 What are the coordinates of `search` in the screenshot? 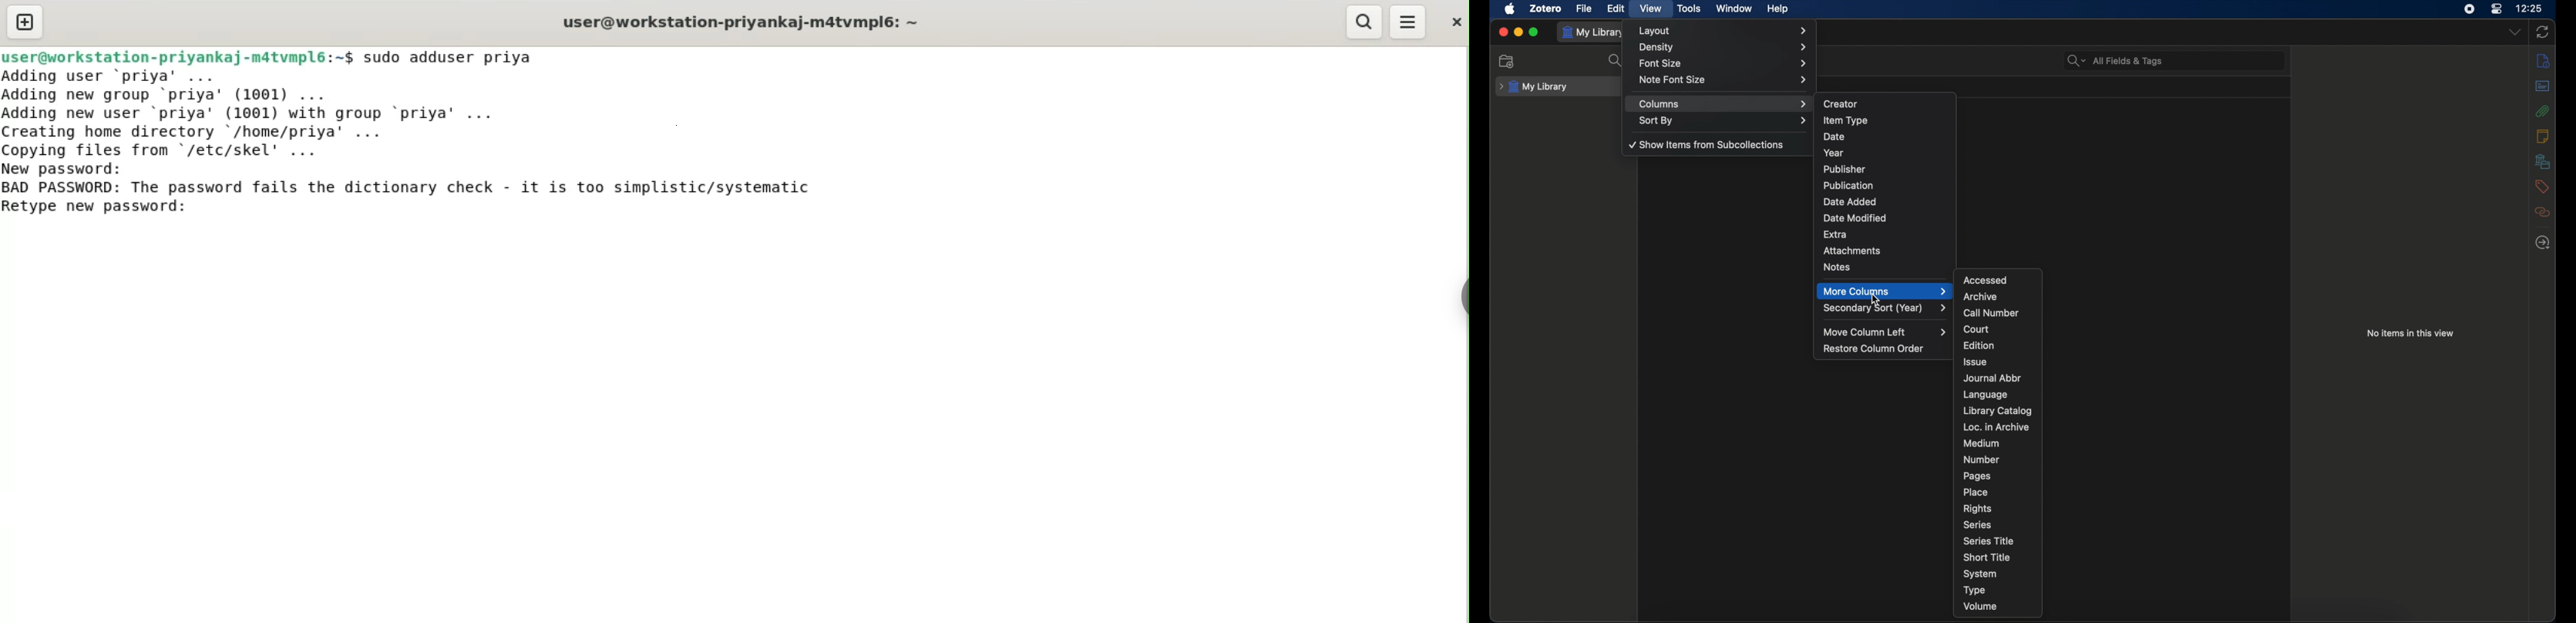 It's located at (1615, 61).